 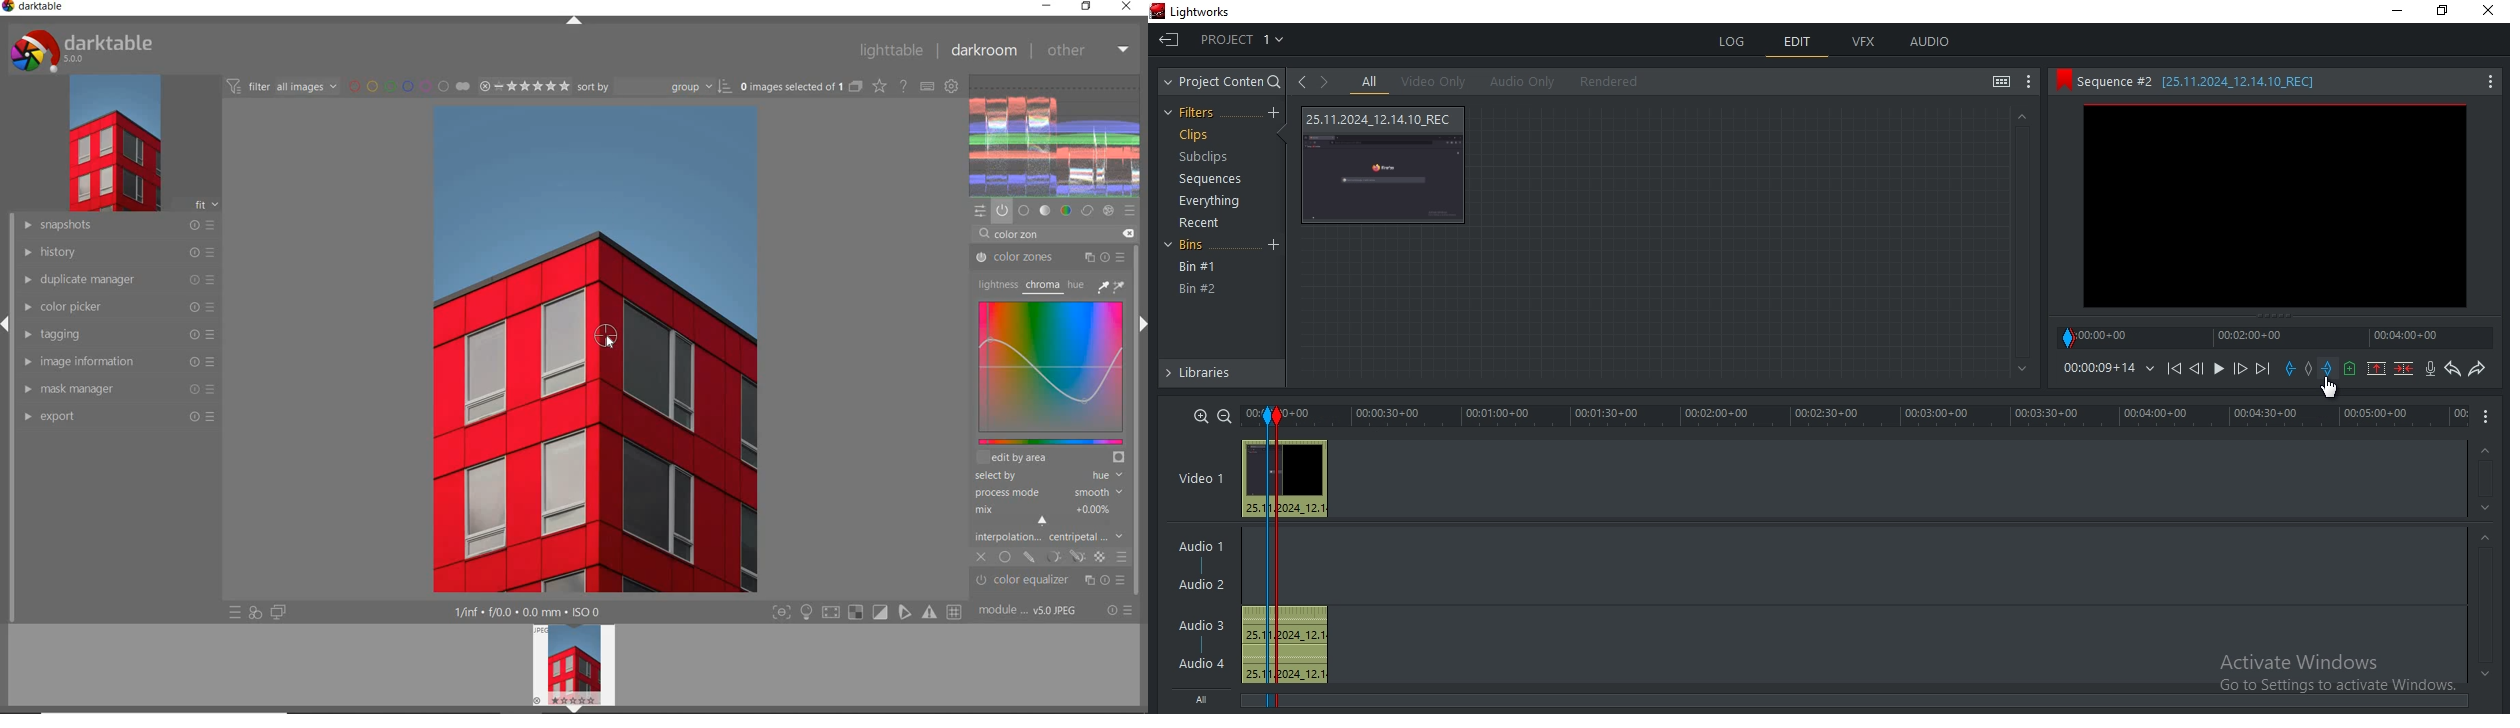 I want to click on project content, so click(x=1224, y=82).